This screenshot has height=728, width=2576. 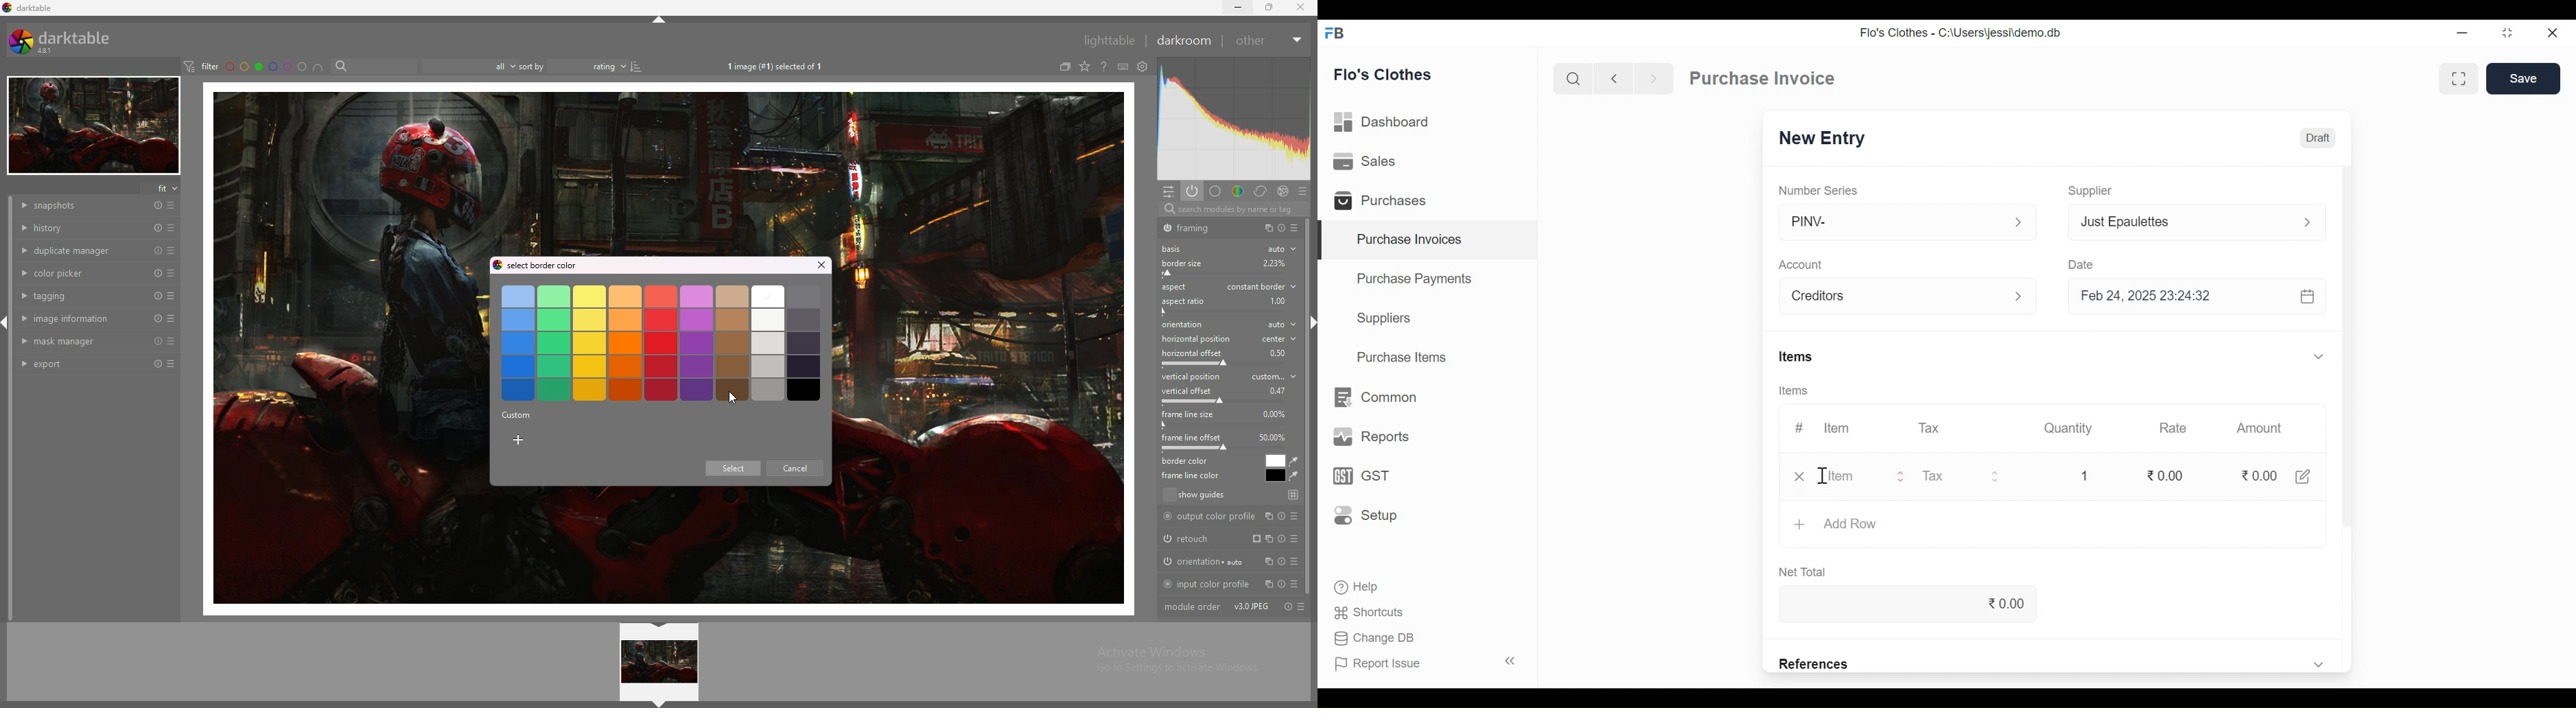 I want to click on frame line offset, so click(x=1192, y=437).